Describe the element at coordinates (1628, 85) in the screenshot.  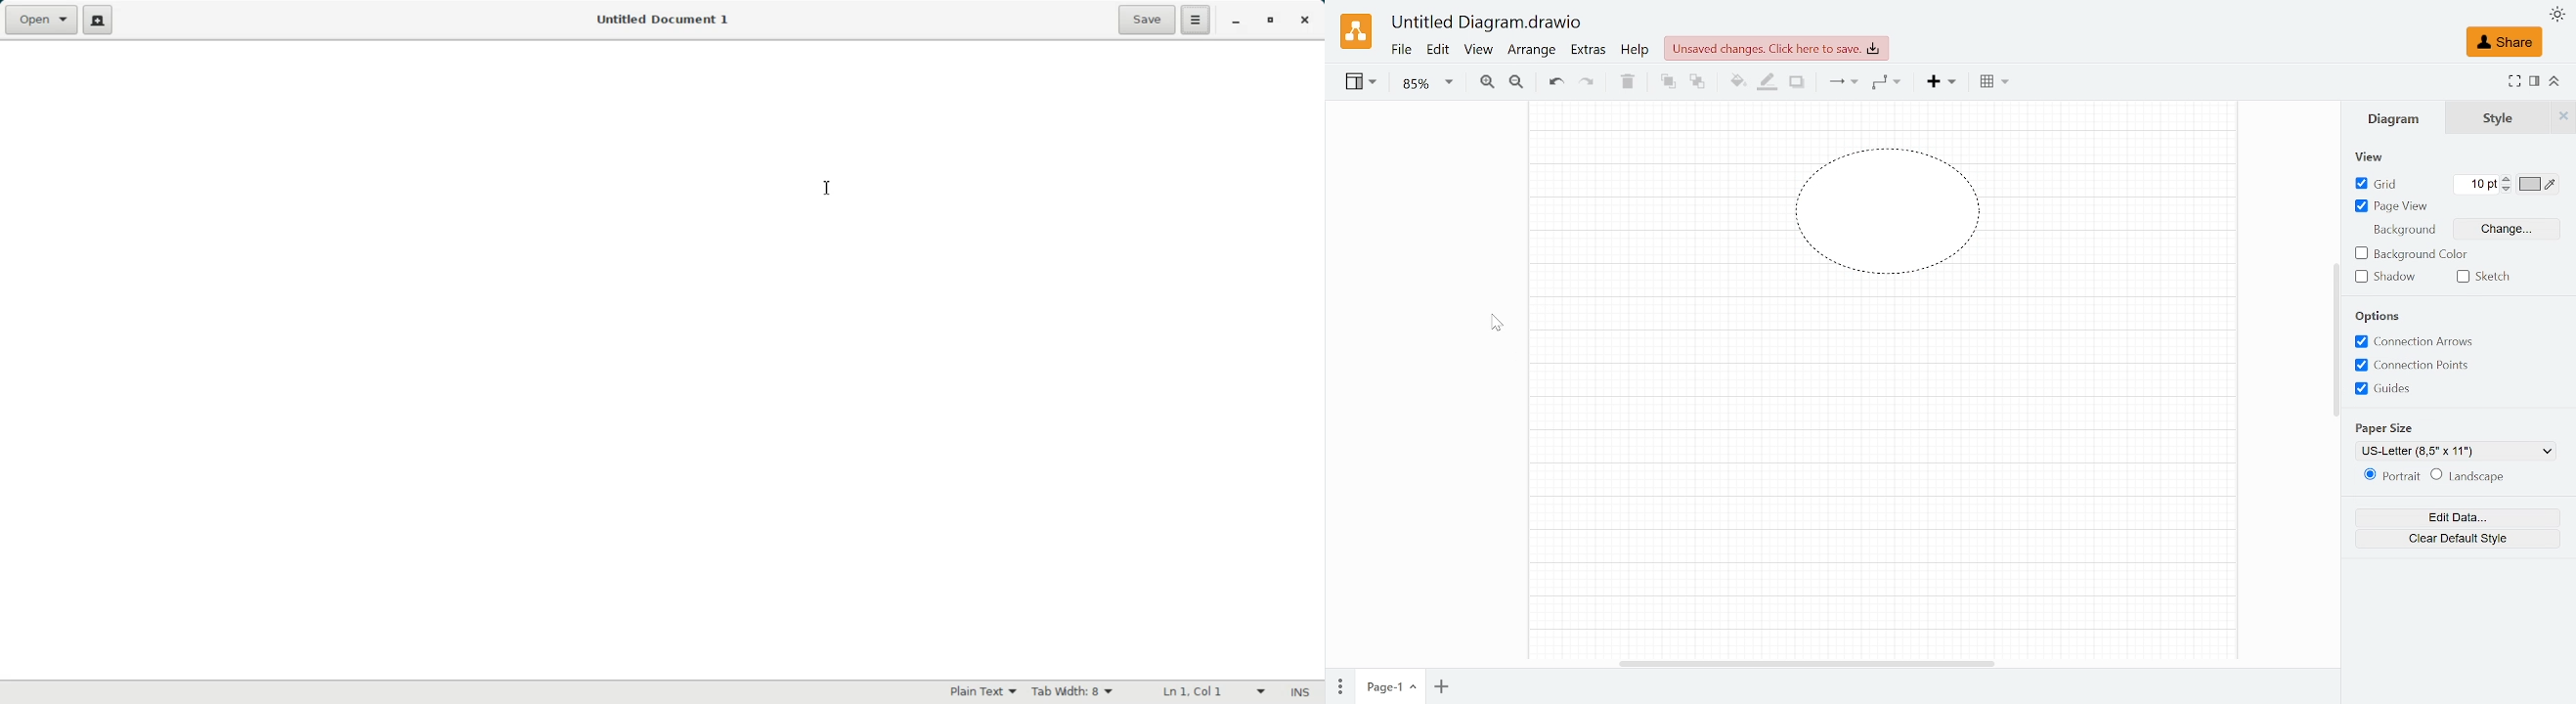
I see `Delete` at that location.